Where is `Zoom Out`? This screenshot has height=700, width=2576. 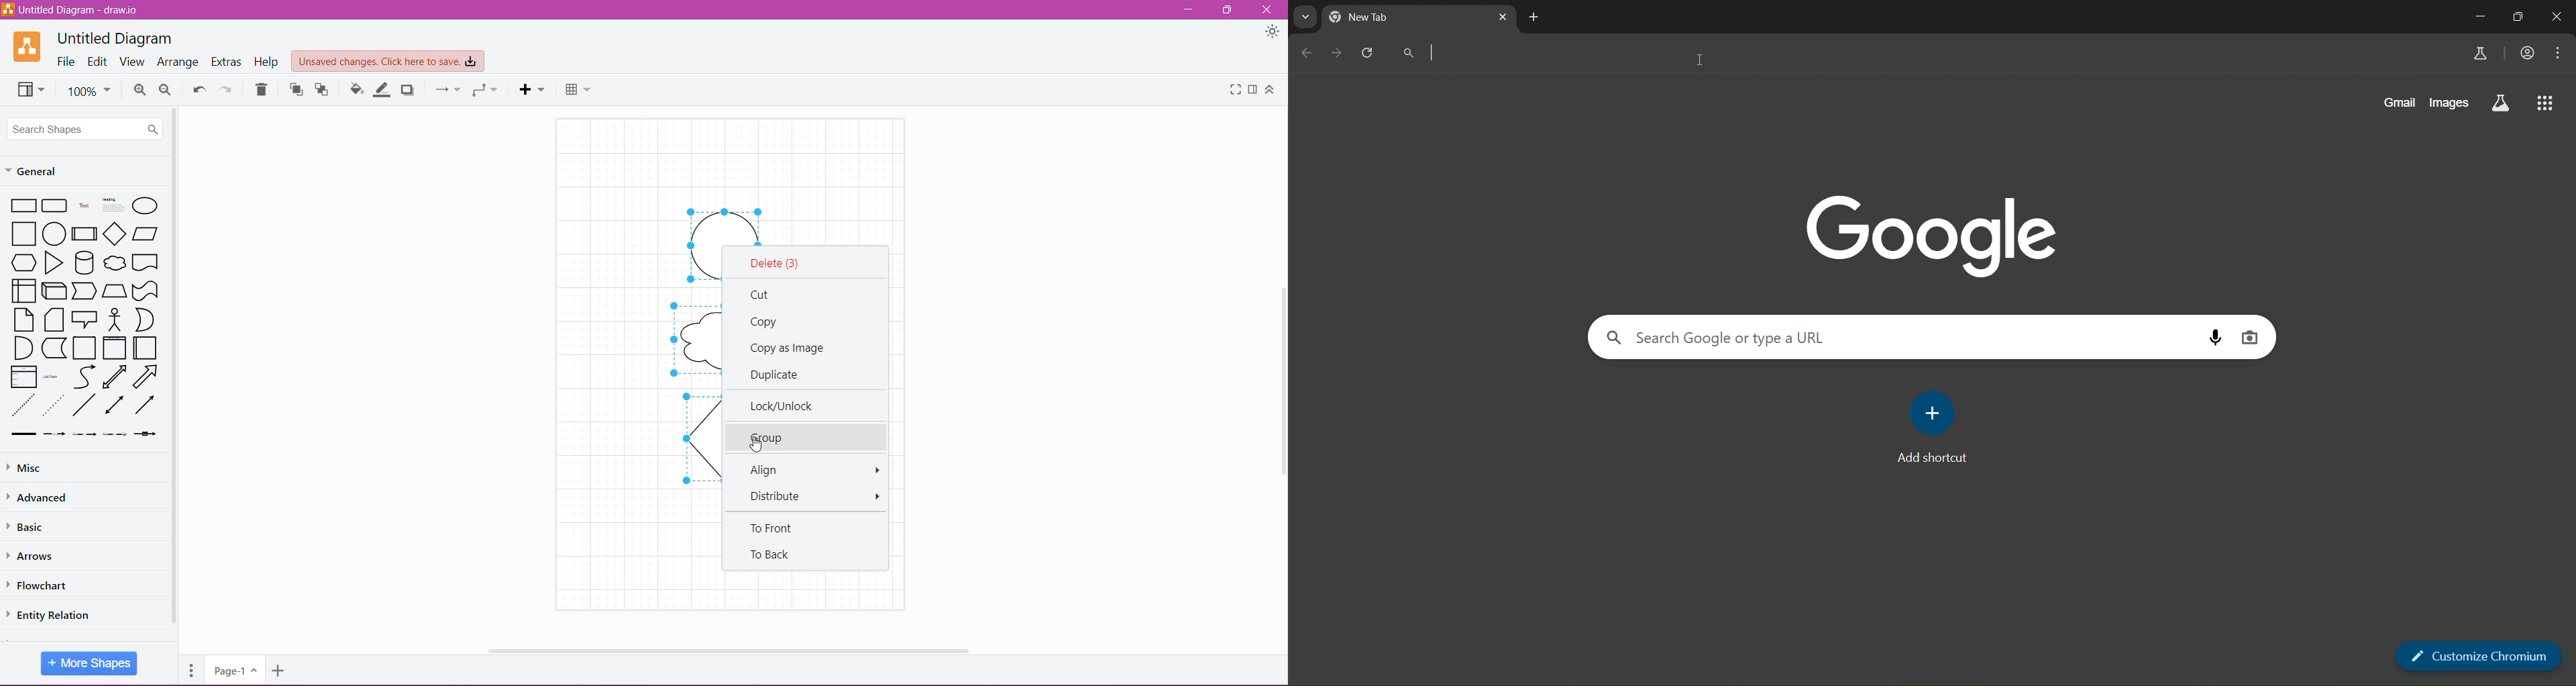
Zoom Out is located at coordinates (166, 90).